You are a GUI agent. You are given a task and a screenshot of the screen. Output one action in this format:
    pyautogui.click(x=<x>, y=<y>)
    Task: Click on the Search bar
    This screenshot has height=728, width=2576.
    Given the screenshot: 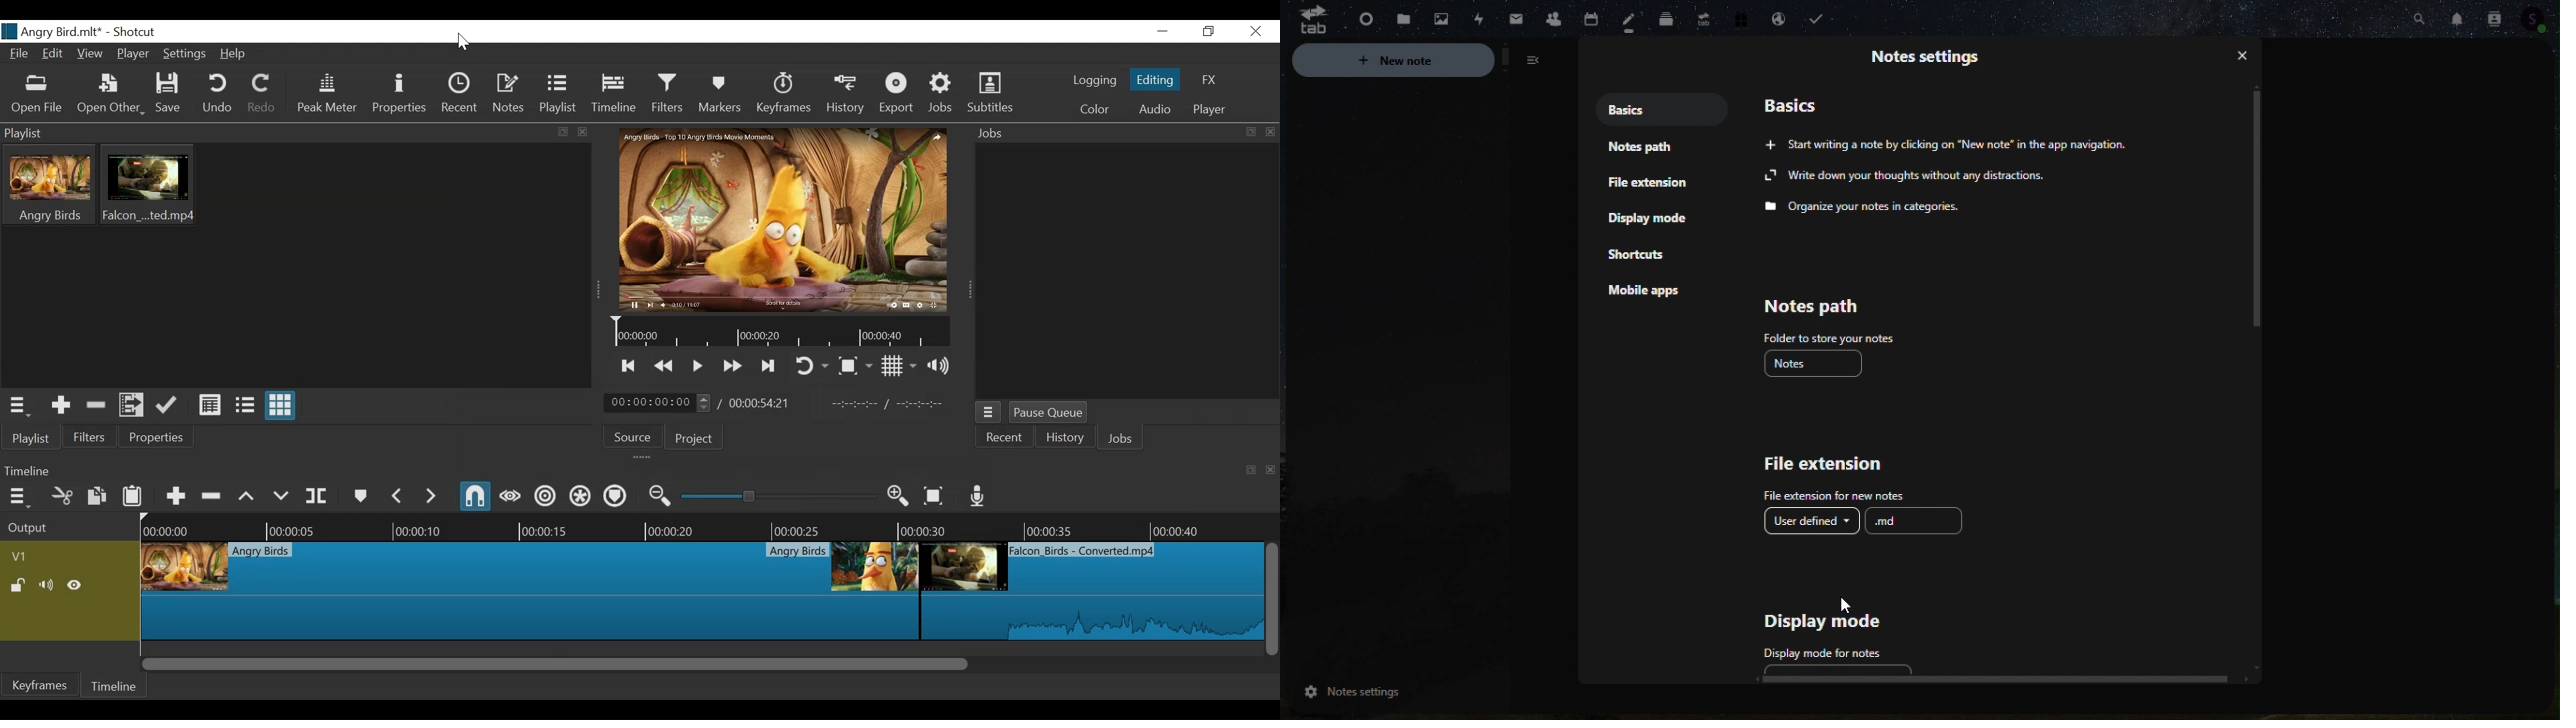 What is the action you would take?
    pyautogui.click(x=2417, y=17)
    